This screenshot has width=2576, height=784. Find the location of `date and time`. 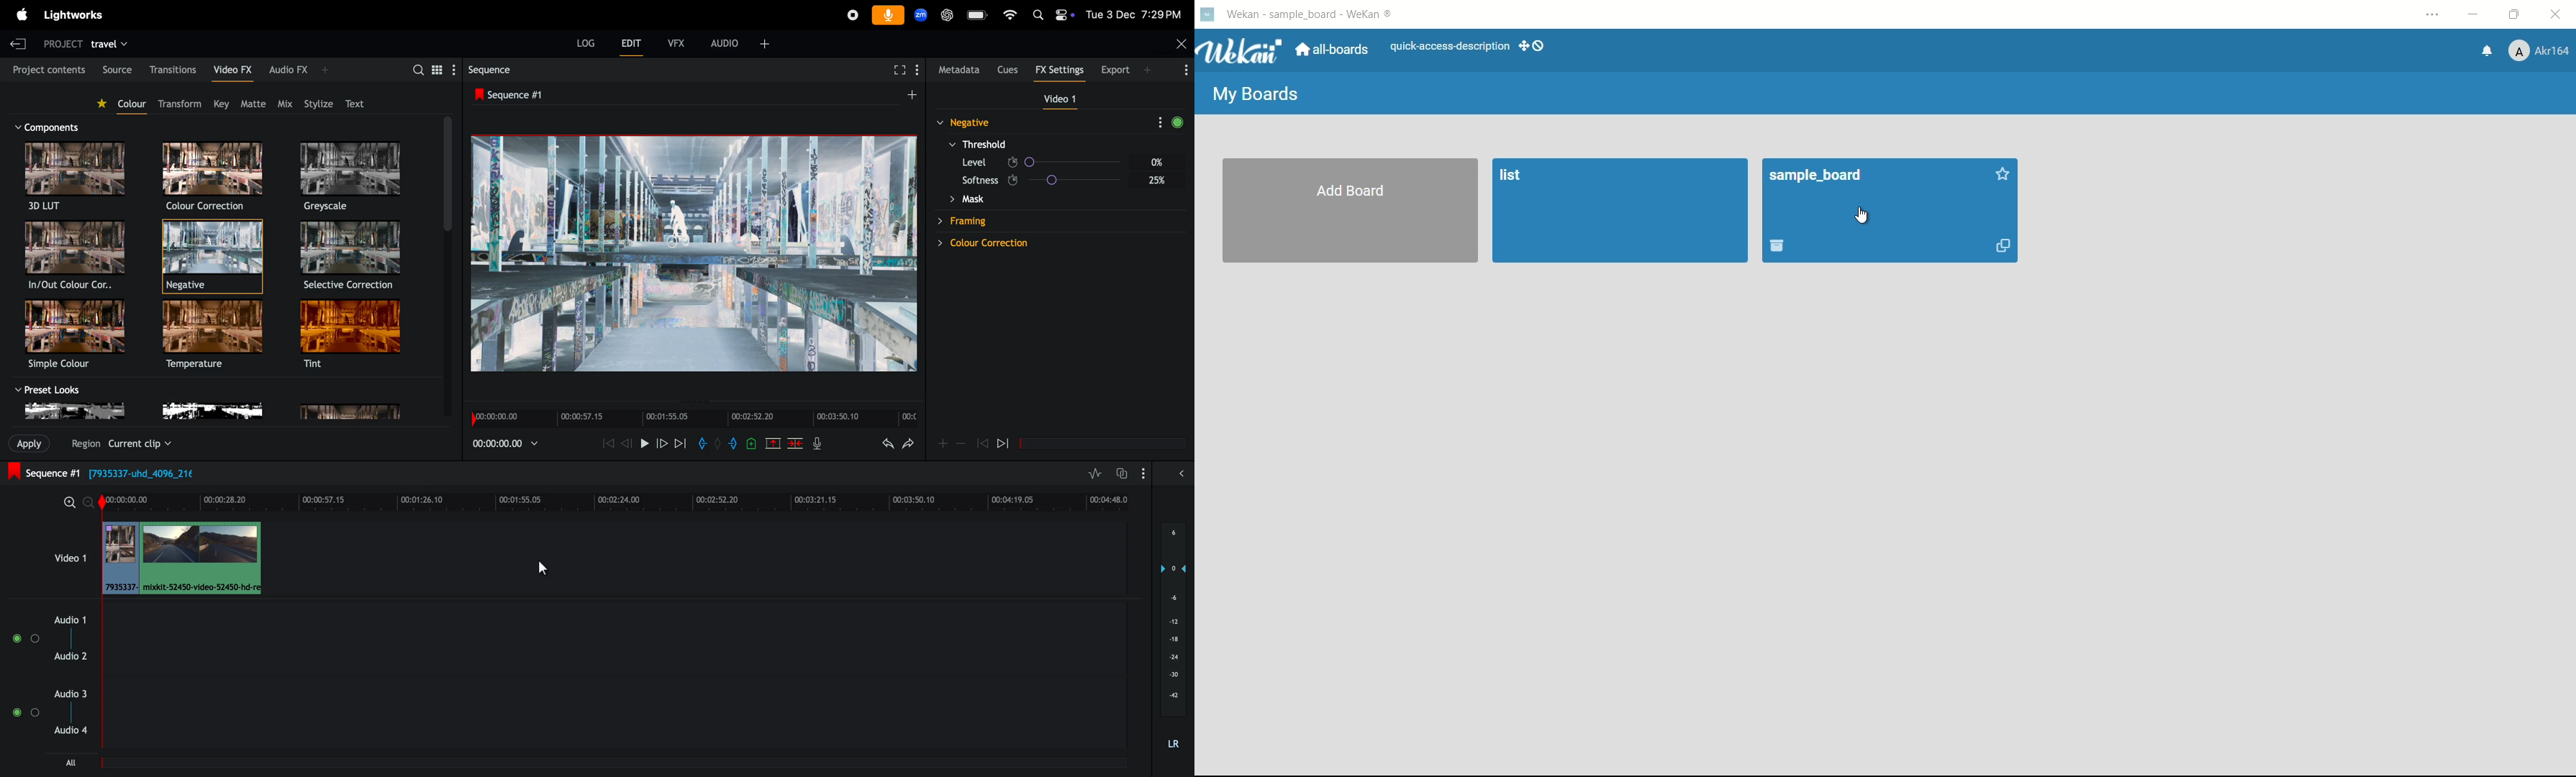

date and time is located at coordinates (1135, 15).